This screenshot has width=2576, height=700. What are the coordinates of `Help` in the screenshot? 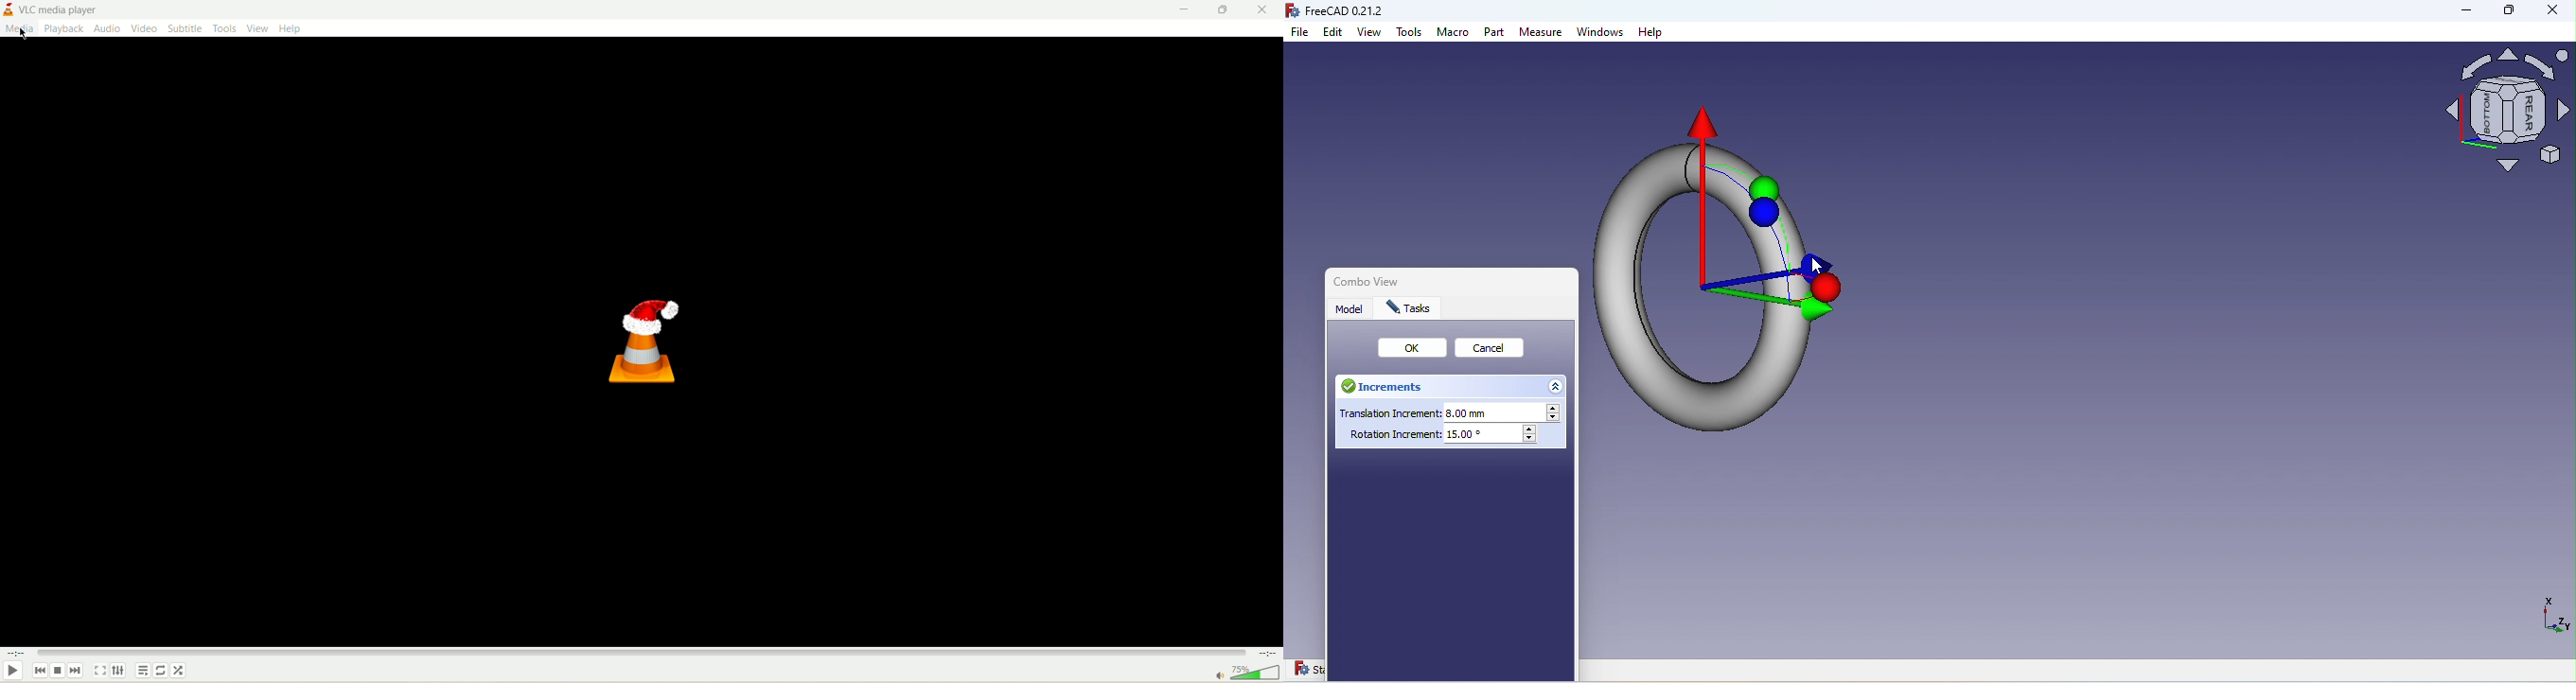 It's located at (1650, 33).